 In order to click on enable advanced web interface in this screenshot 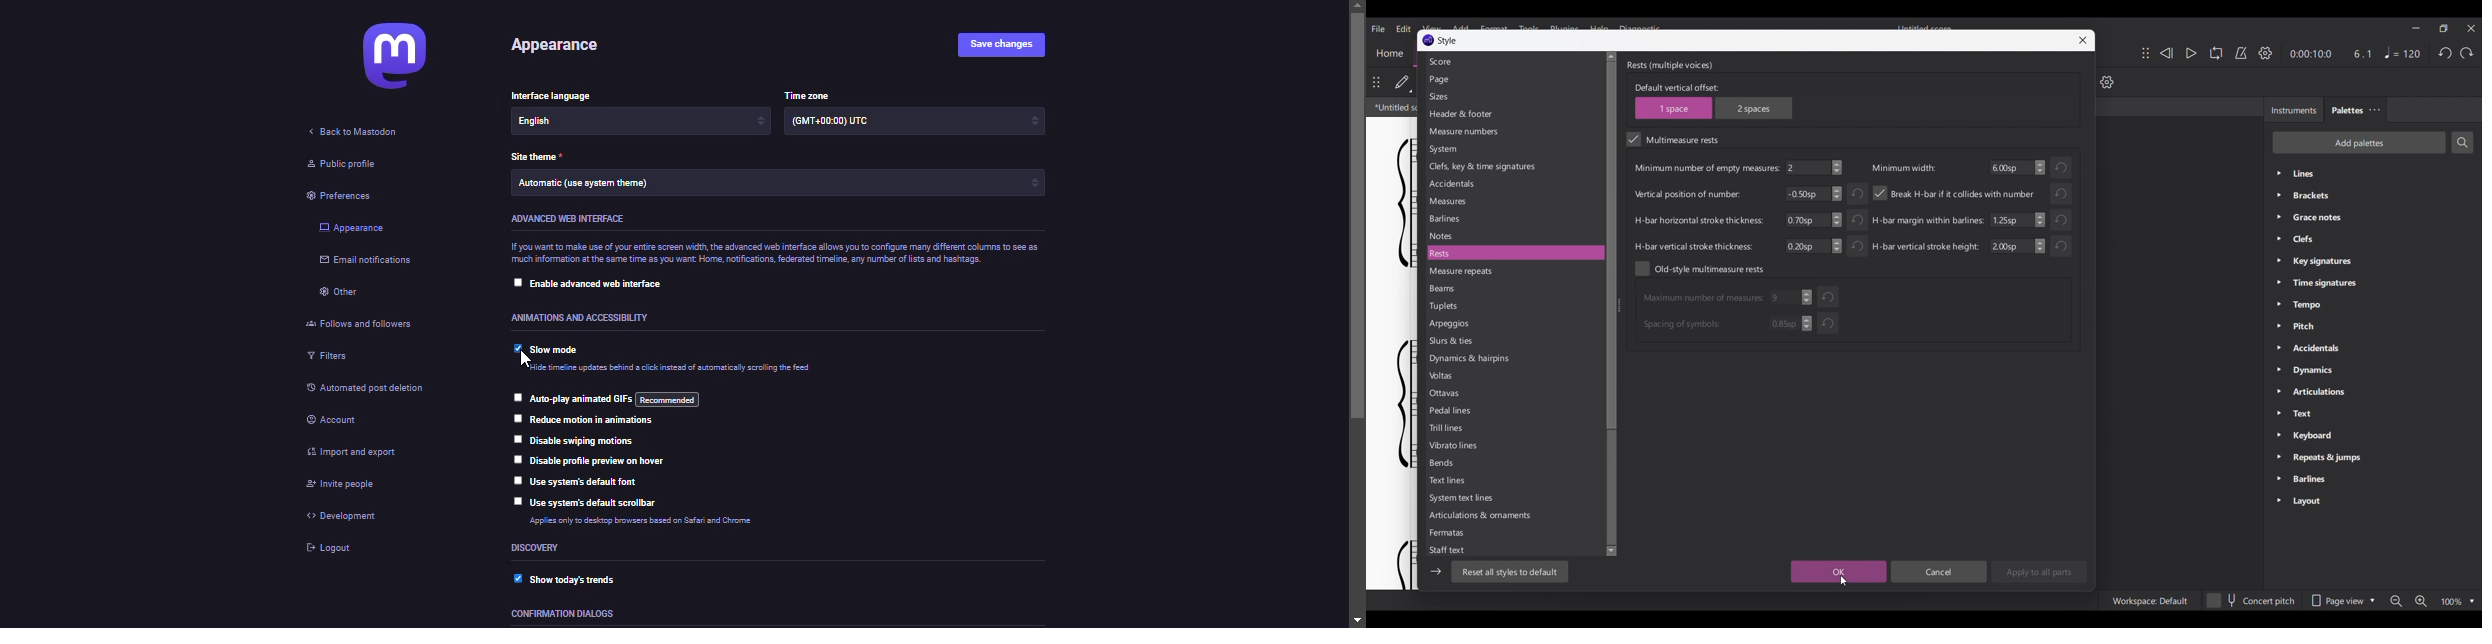, I will do `click(600, 286)`.